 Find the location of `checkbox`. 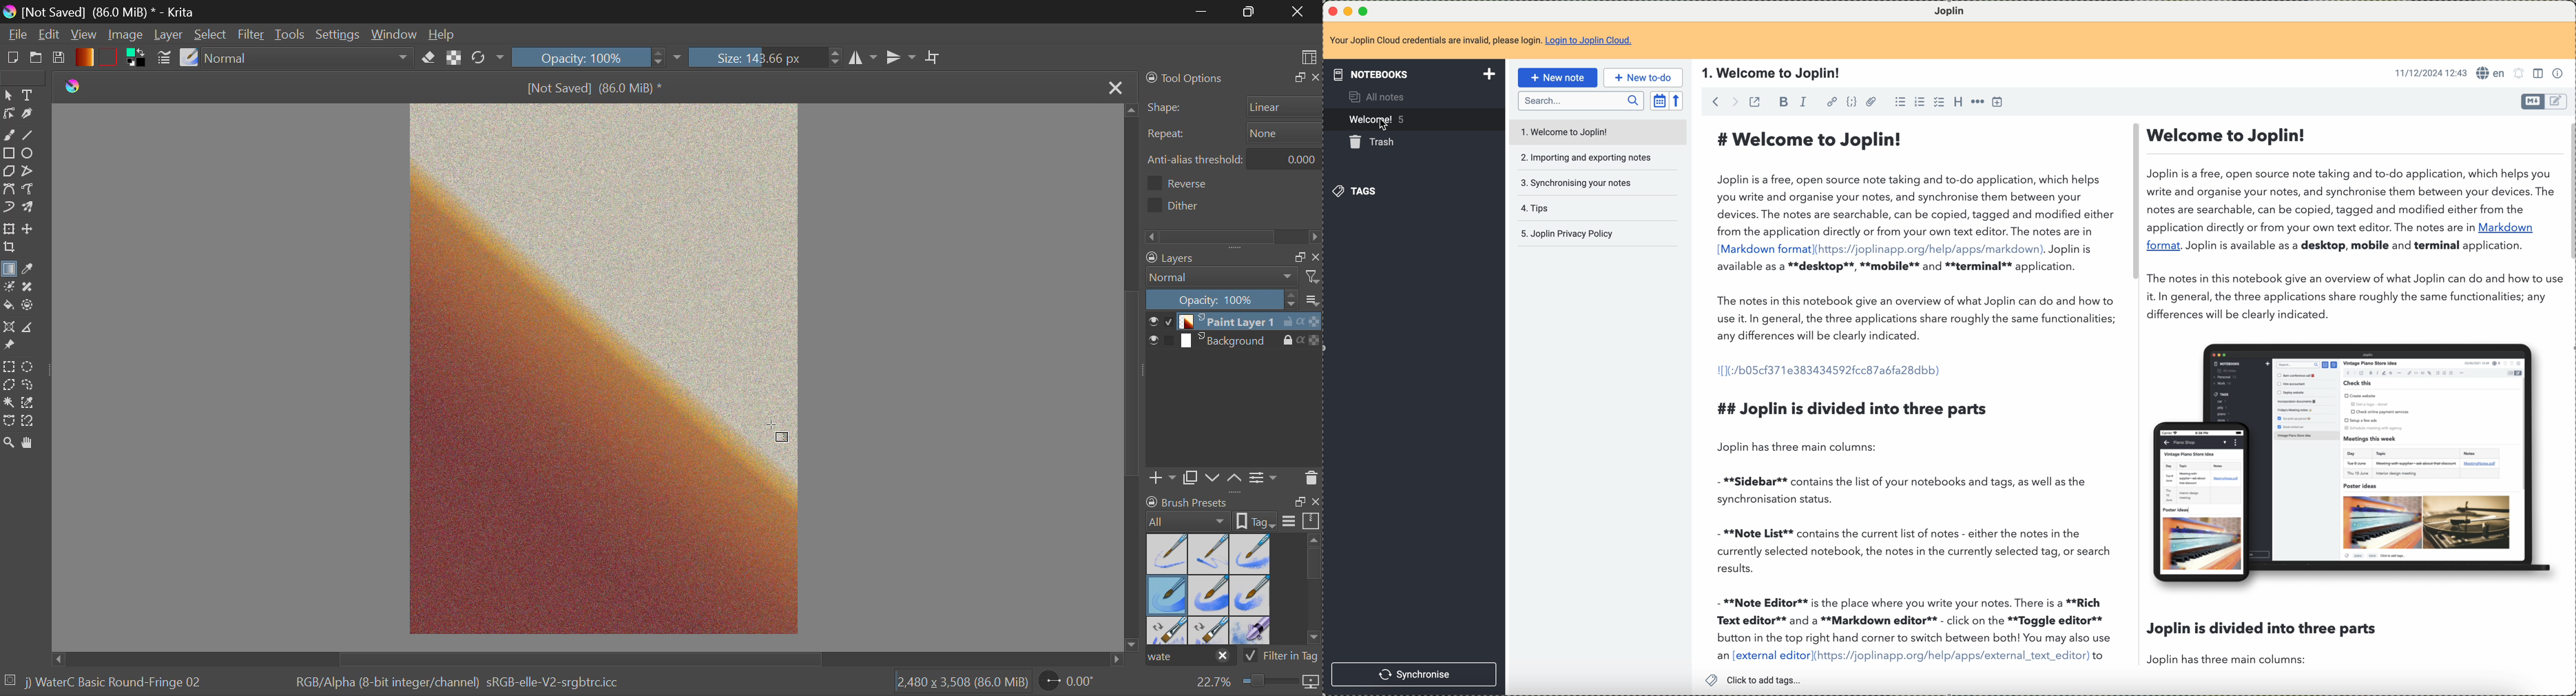

checkbox is located at coordinates (1937, 102).